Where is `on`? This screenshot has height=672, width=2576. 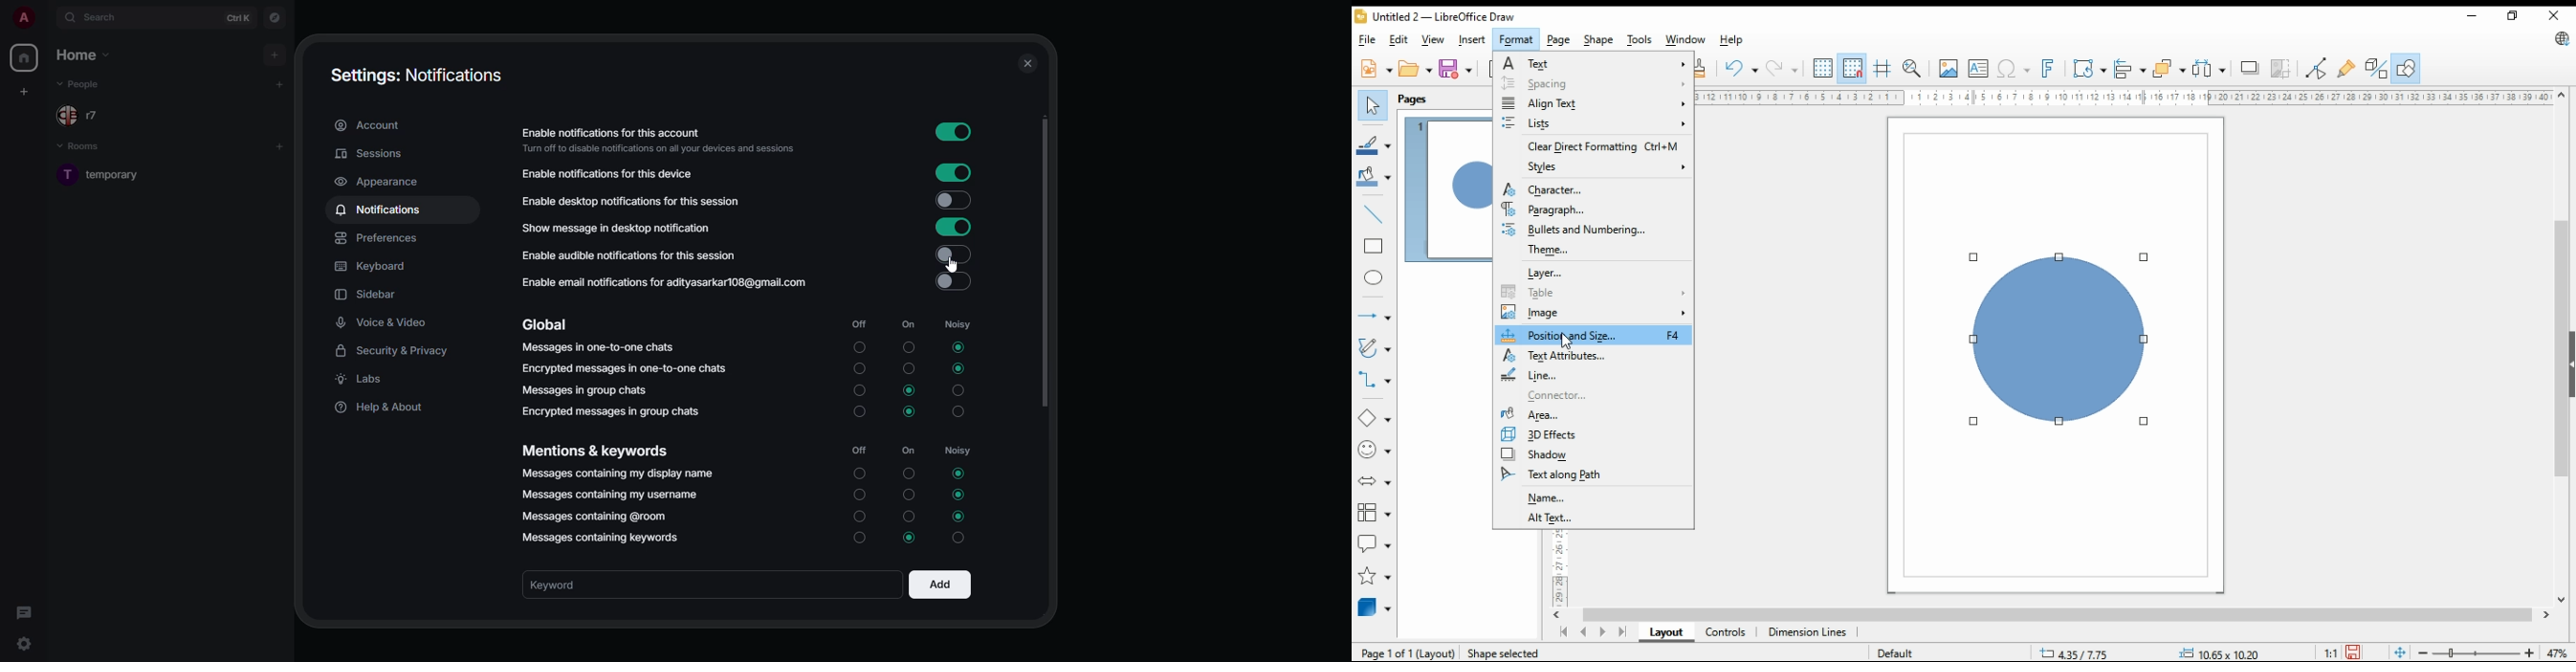
on is located at coordinates (905, 516).